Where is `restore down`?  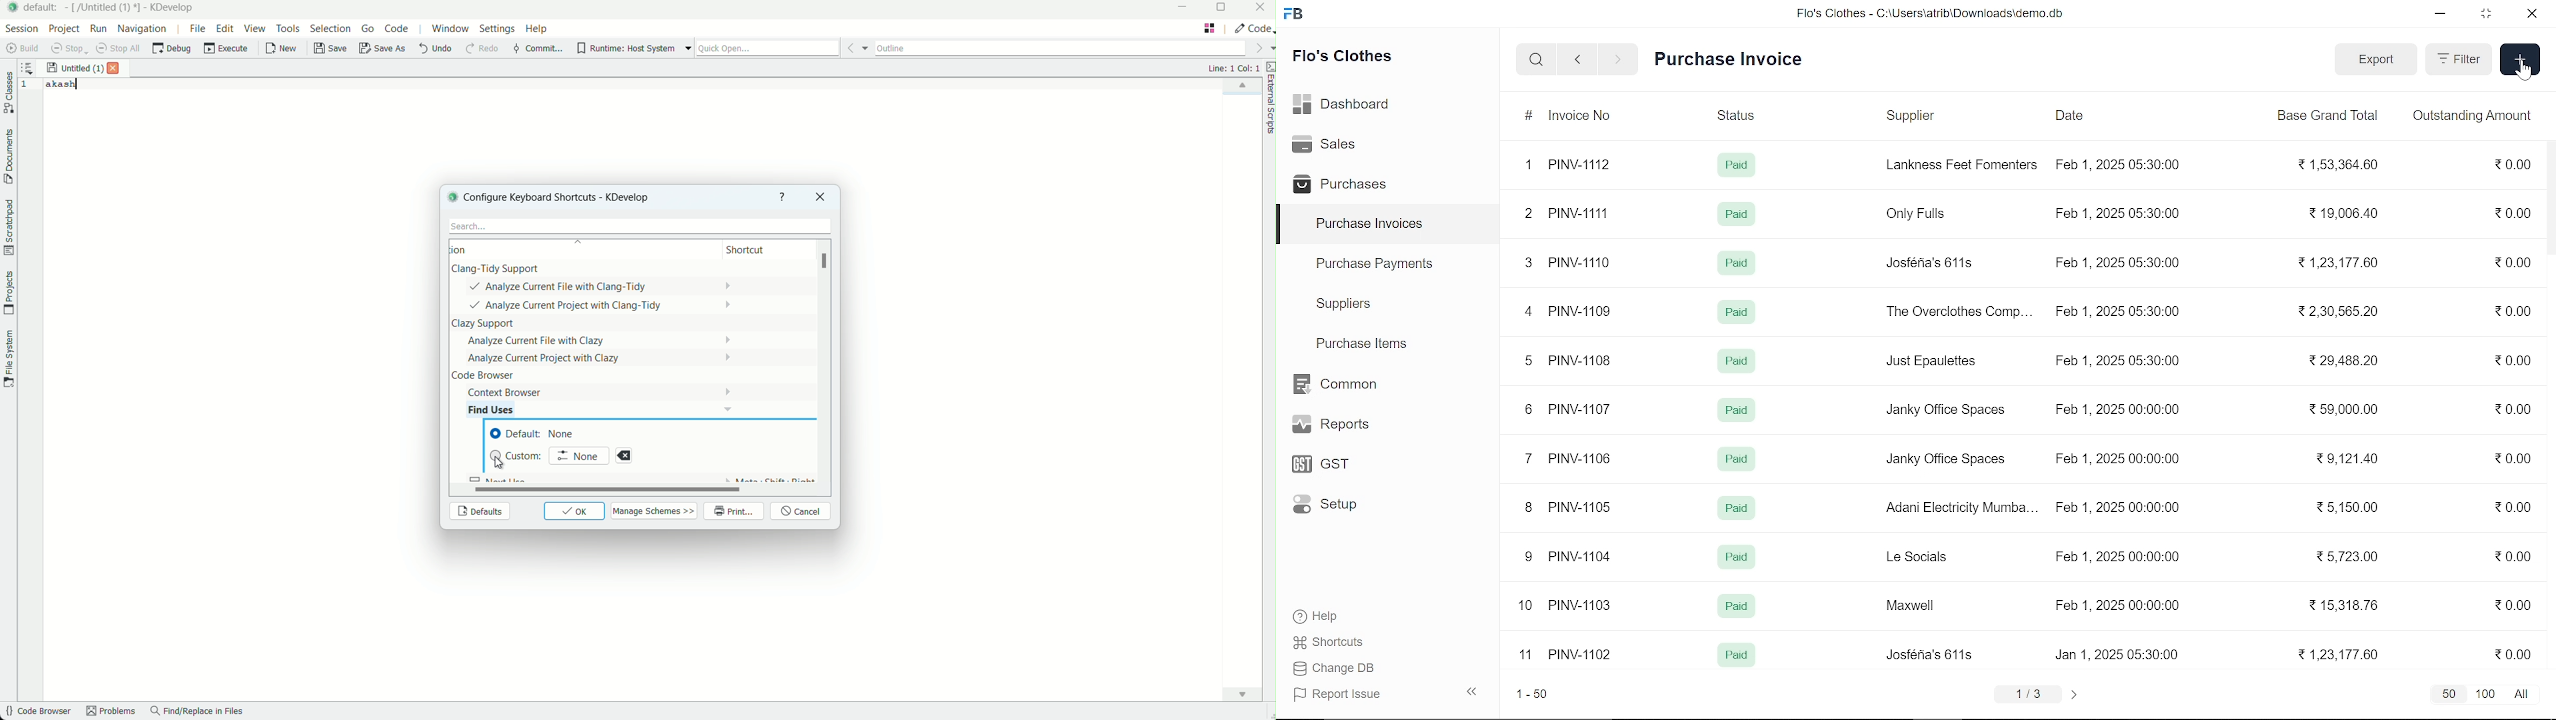 restore down is located at coordinates (2490, 15).